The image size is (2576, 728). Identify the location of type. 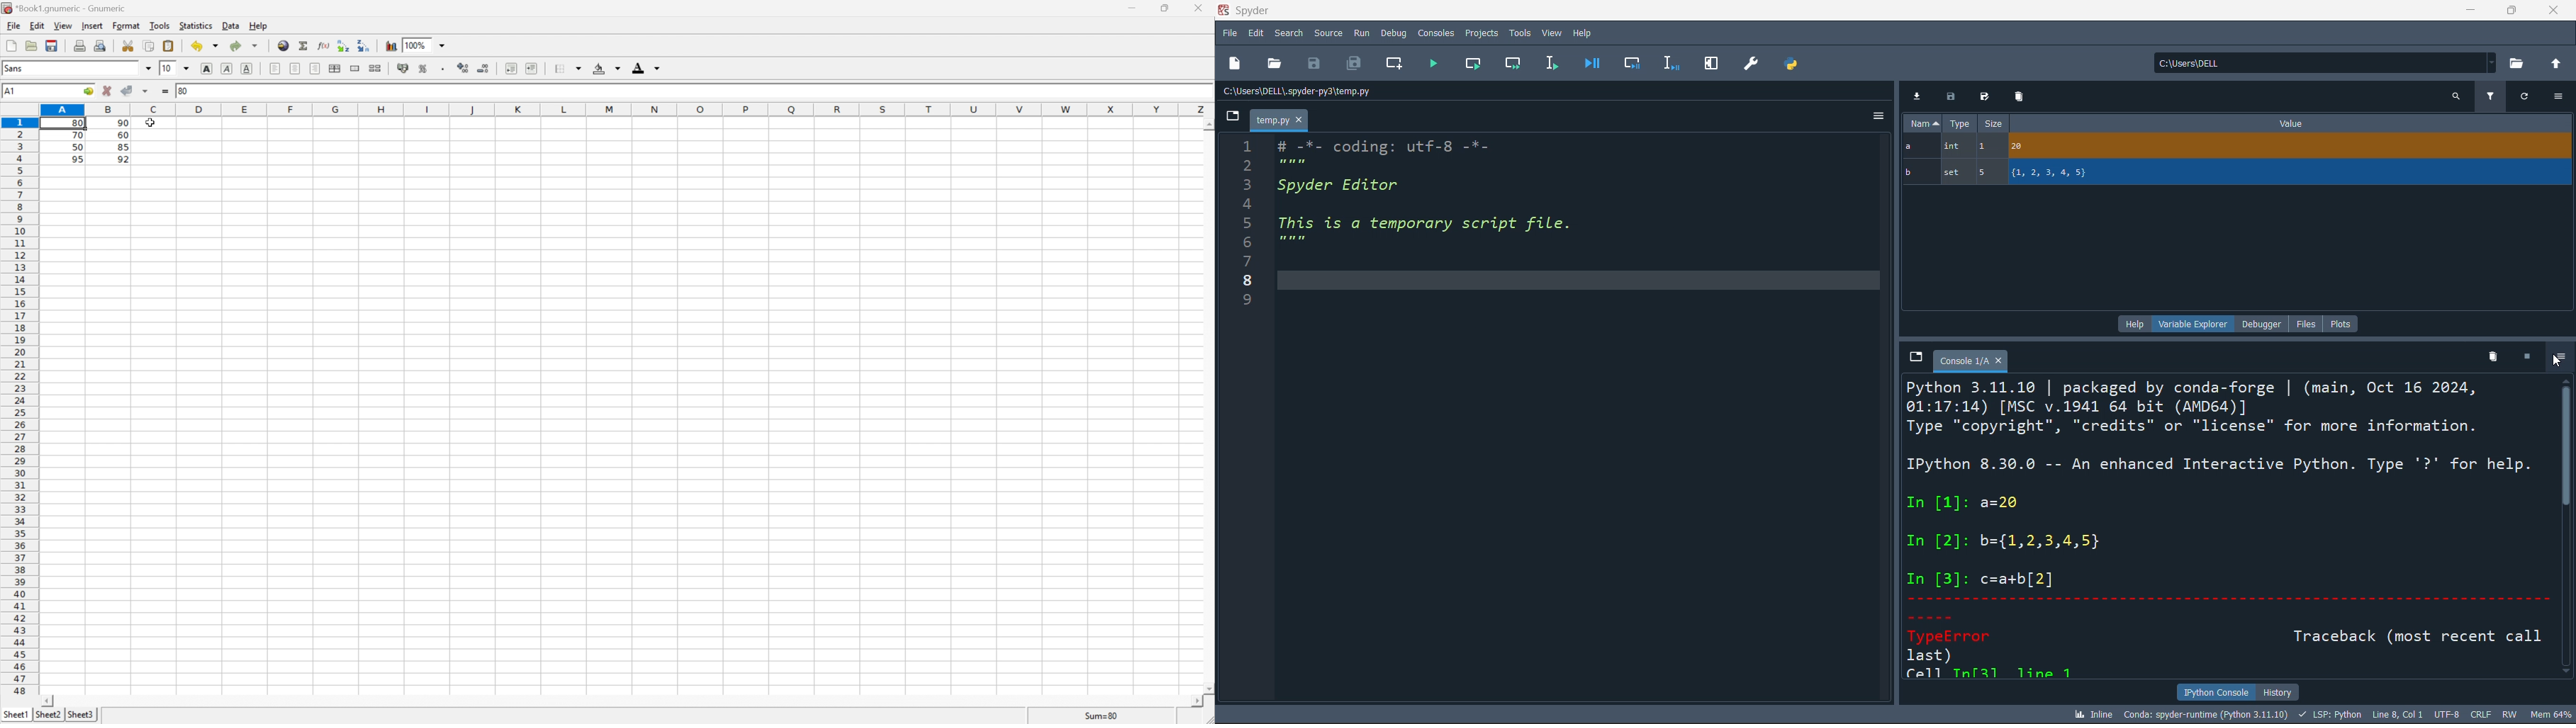
(1960, 125).